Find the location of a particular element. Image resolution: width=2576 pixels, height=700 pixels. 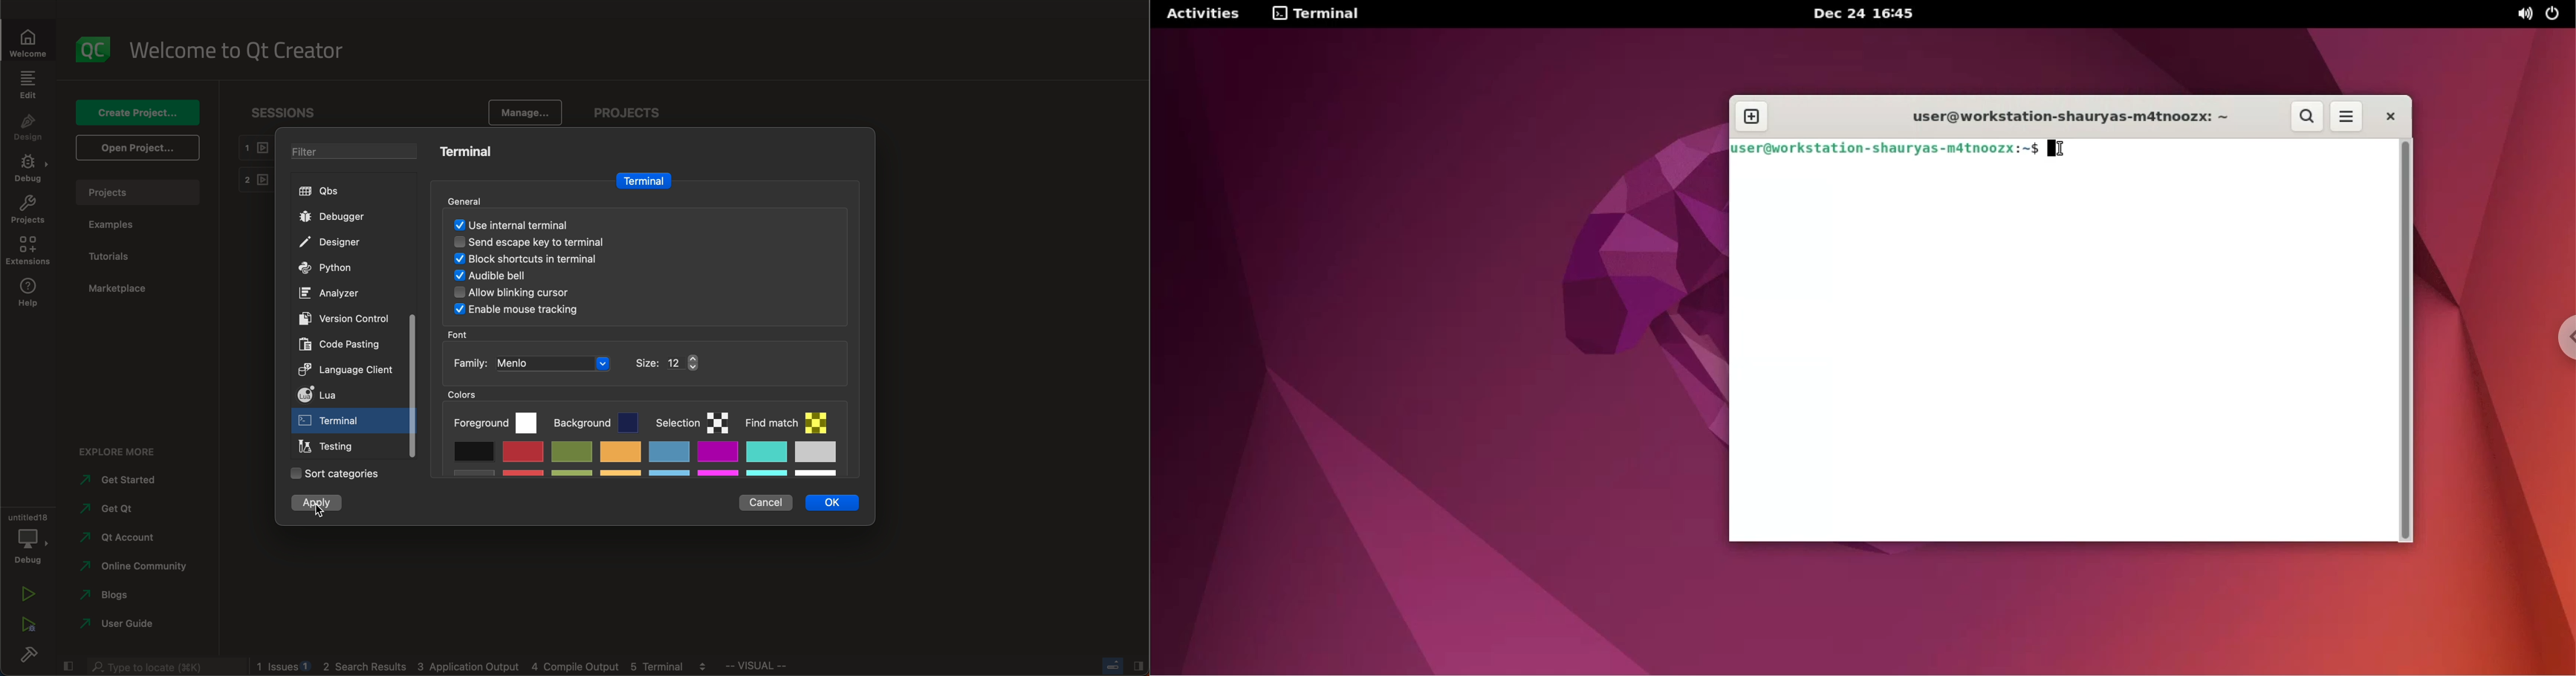

open  is located at coordinates (135, 148).